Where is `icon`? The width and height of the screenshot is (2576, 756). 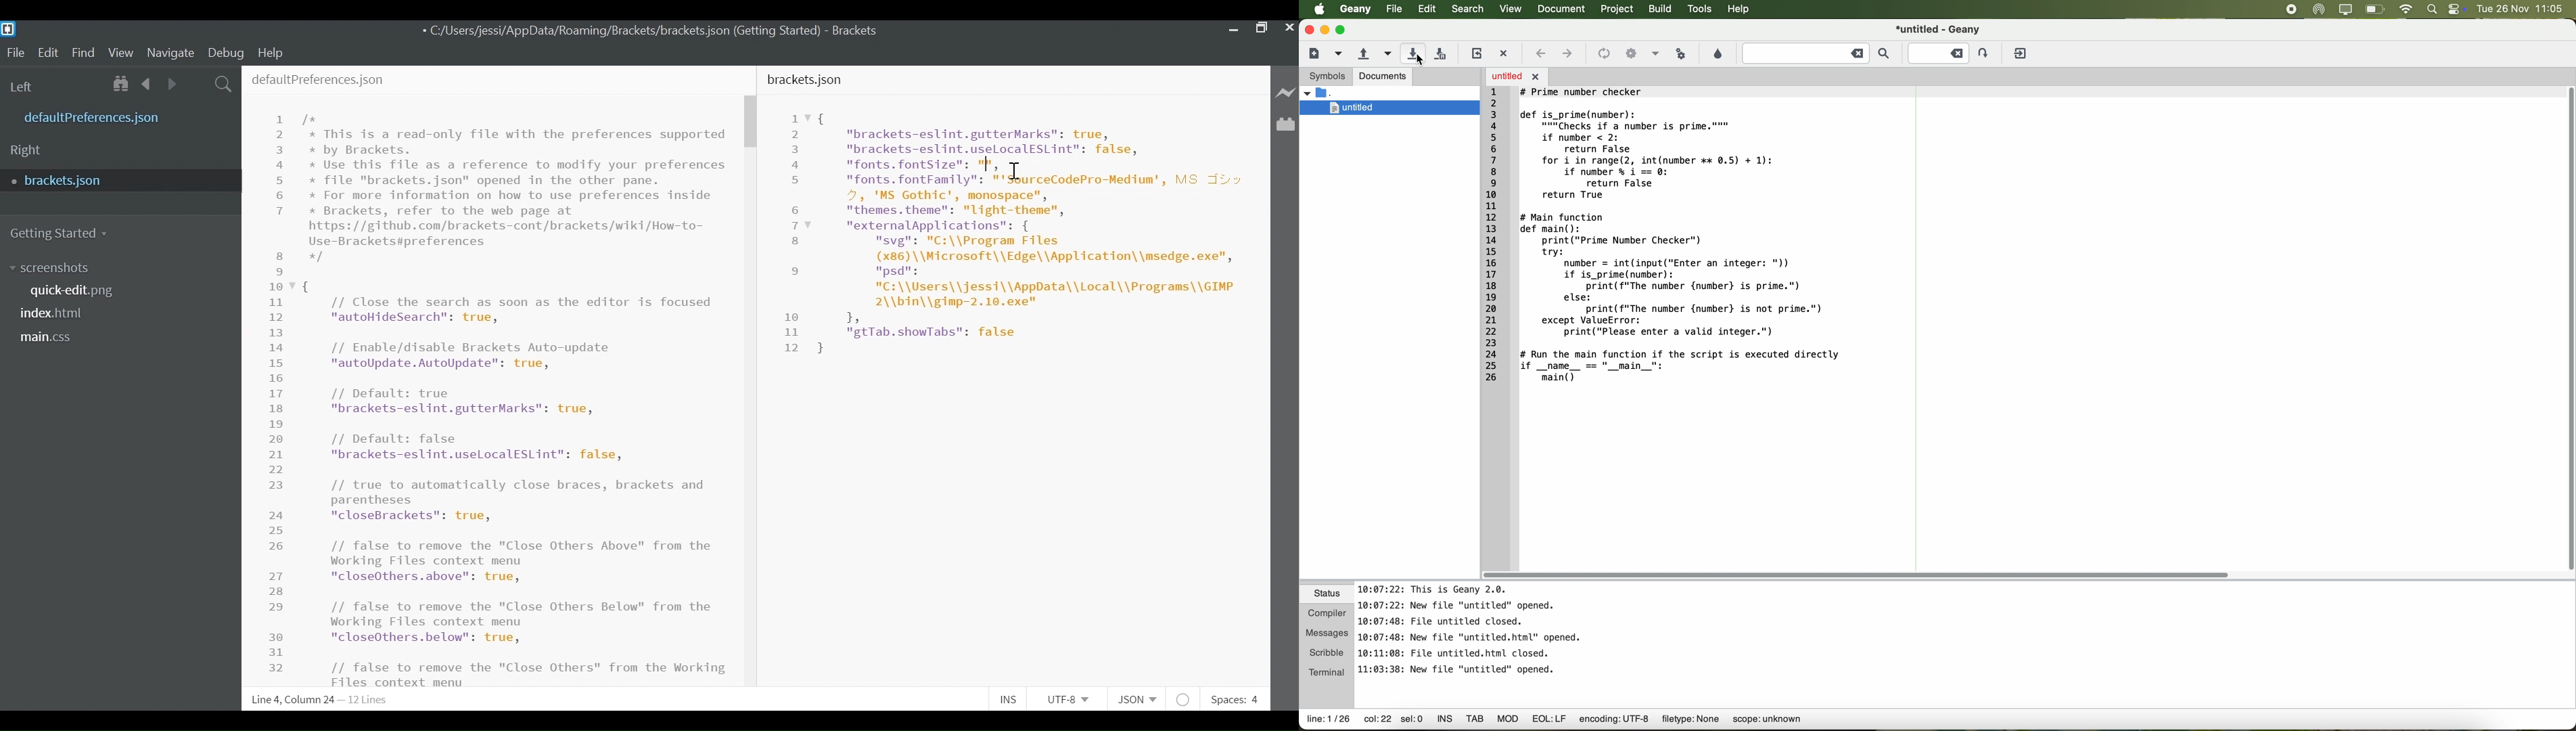 icon is located at coordinates (1603, 53).